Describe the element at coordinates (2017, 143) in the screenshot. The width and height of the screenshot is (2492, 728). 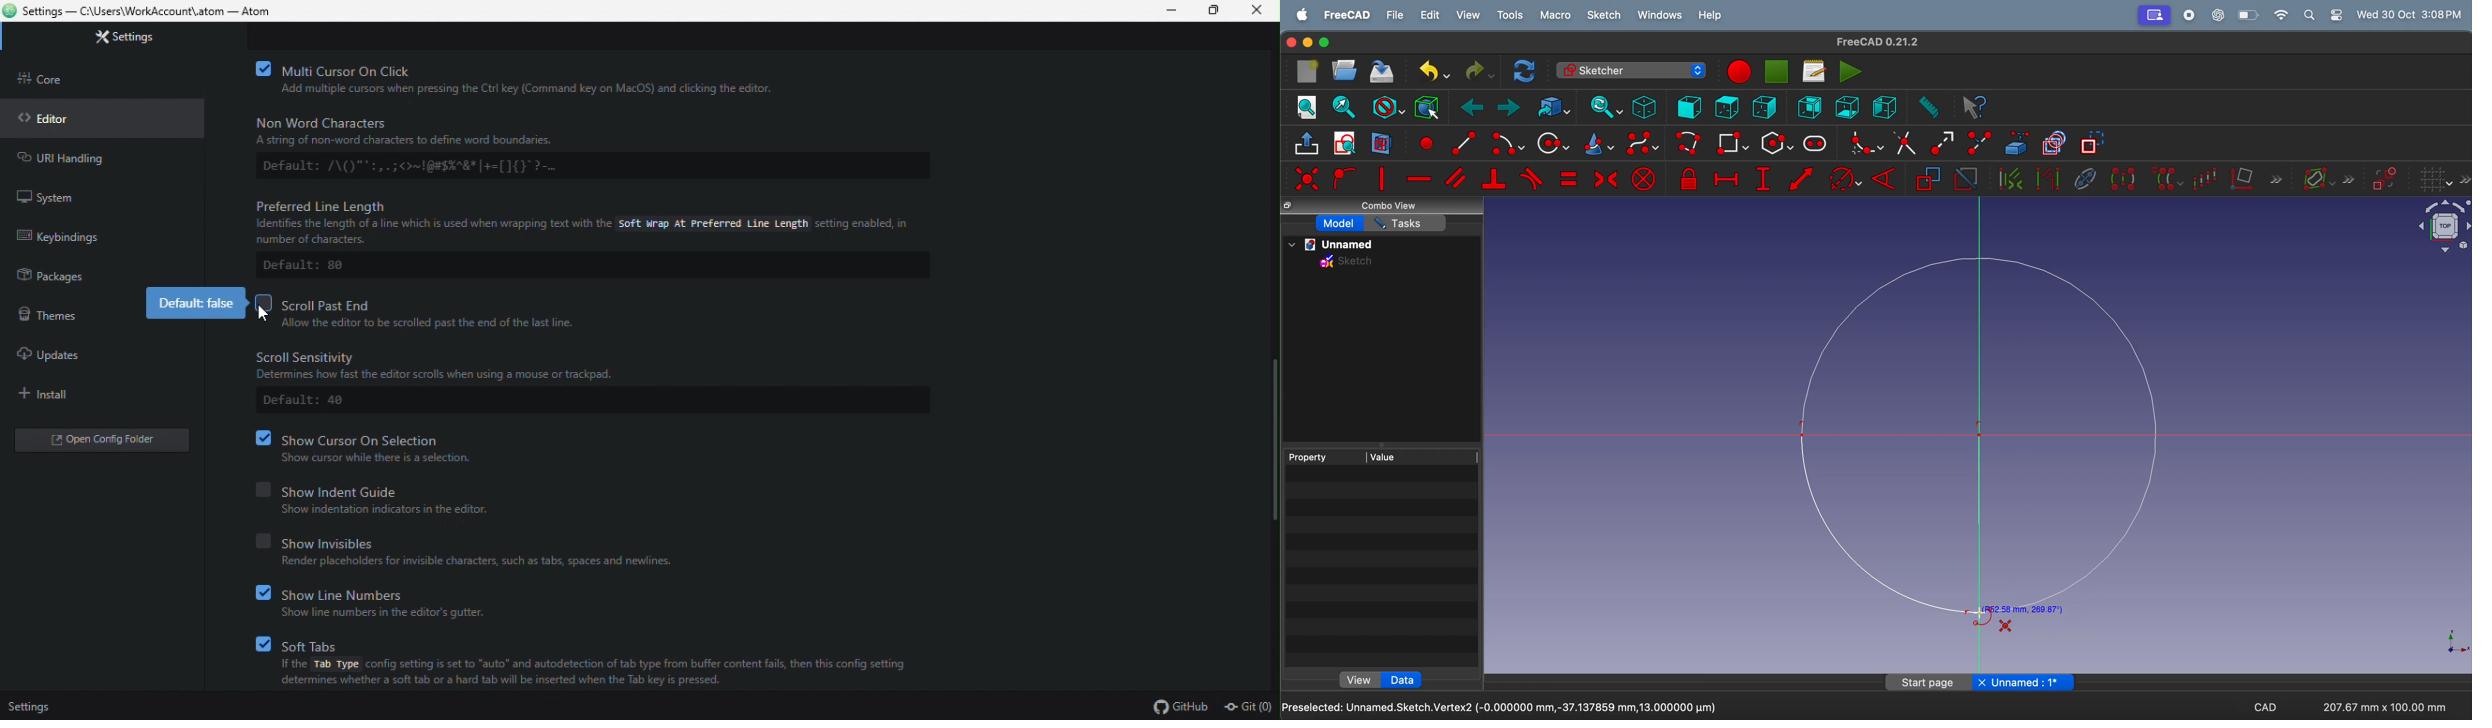
I see `create external geometry` at that location.